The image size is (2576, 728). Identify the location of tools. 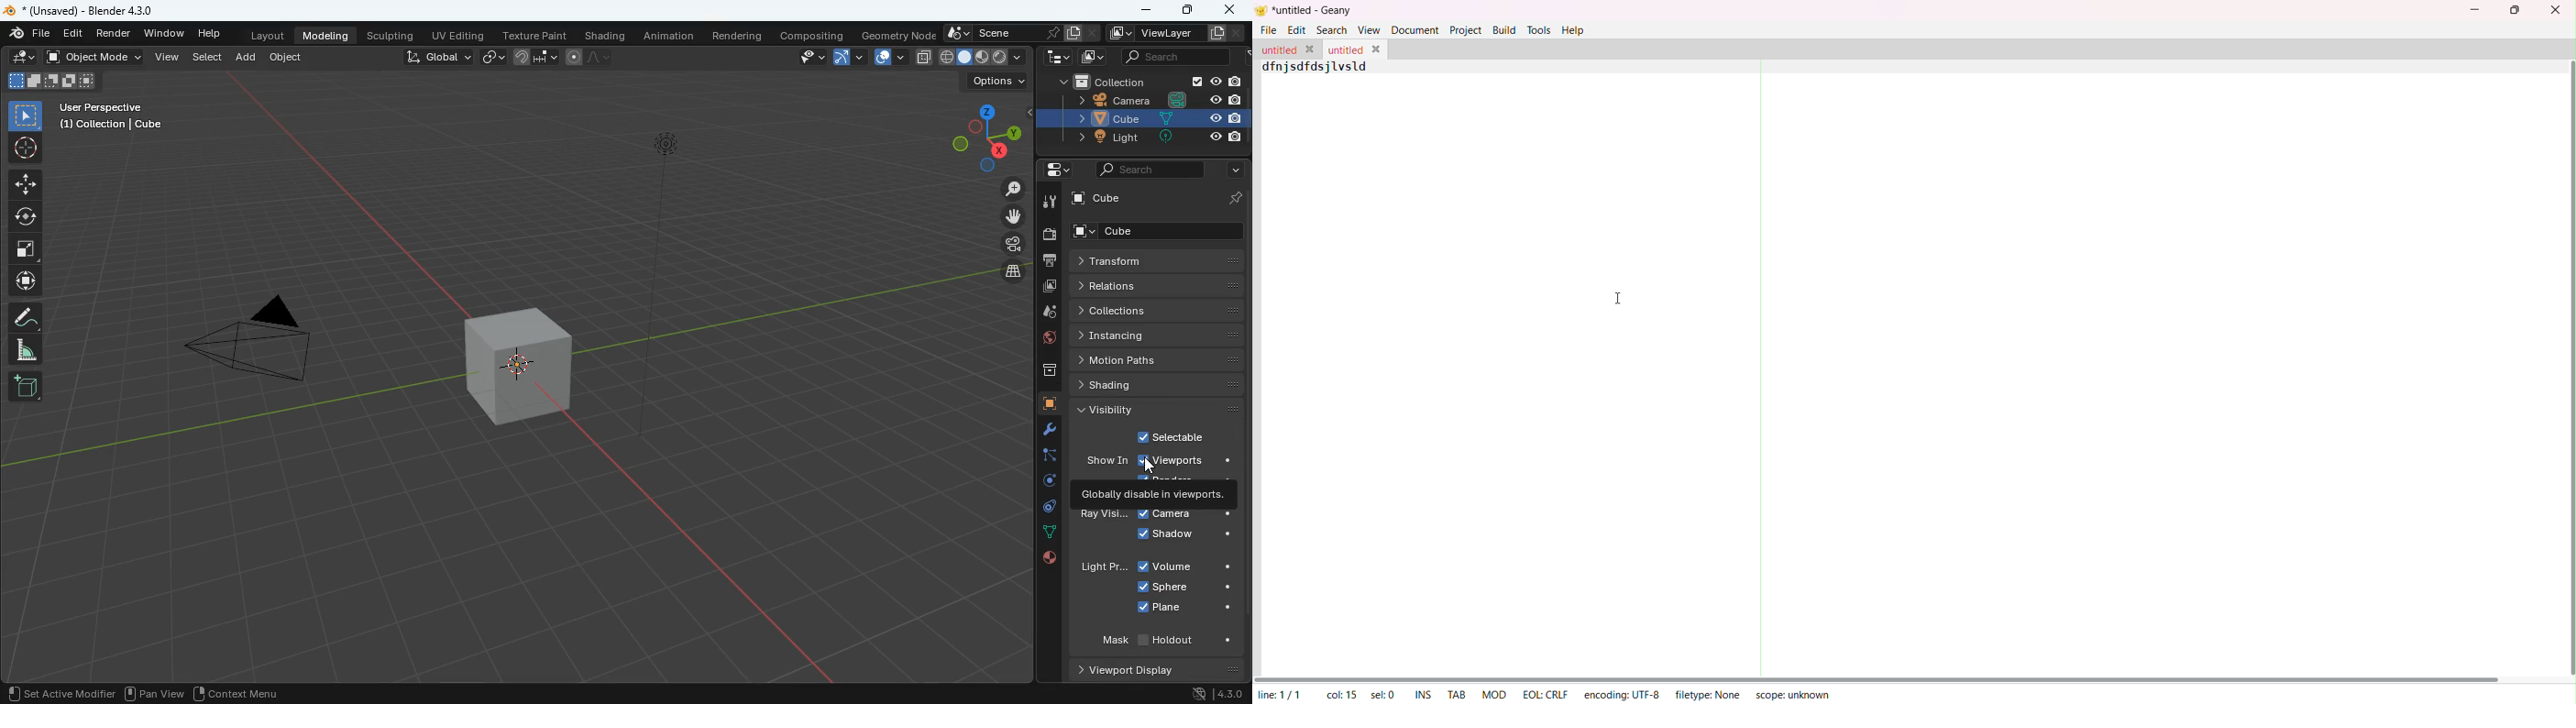
(1049, 201).